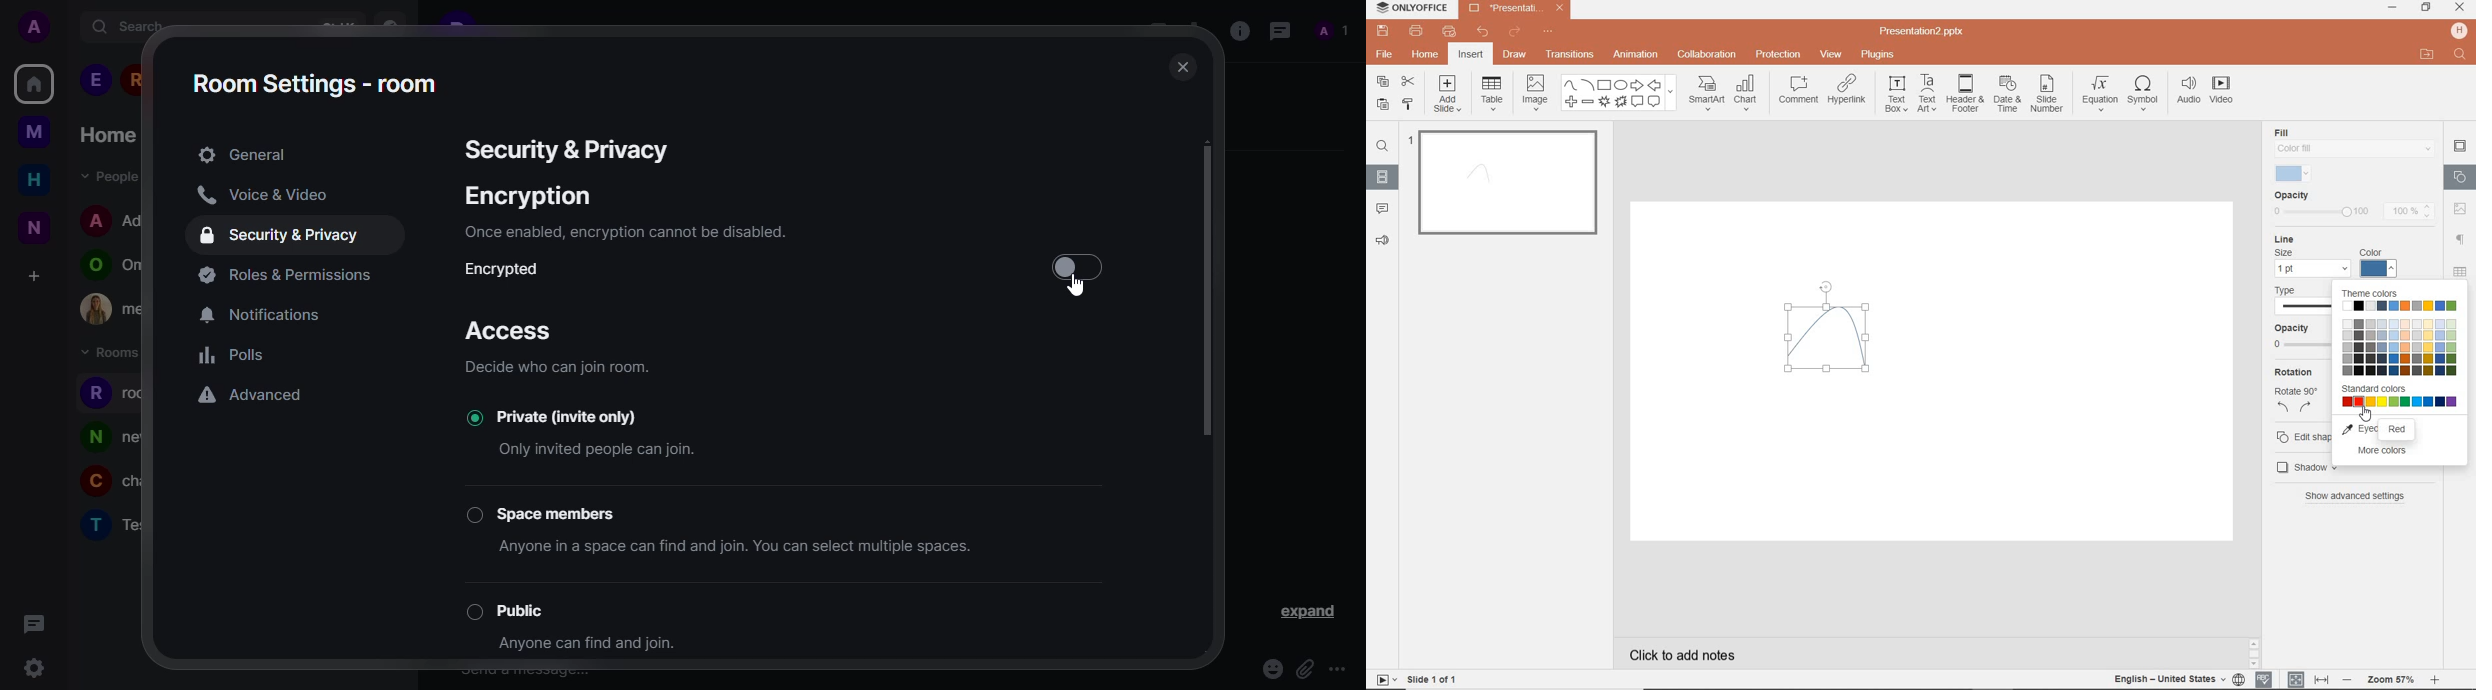 Image resolution: width=2492 pixels, height=700 pixels. What do you see at coordinates (2379, 262) in the screenshot?
I see `color` at bounding box center [2379, 262].